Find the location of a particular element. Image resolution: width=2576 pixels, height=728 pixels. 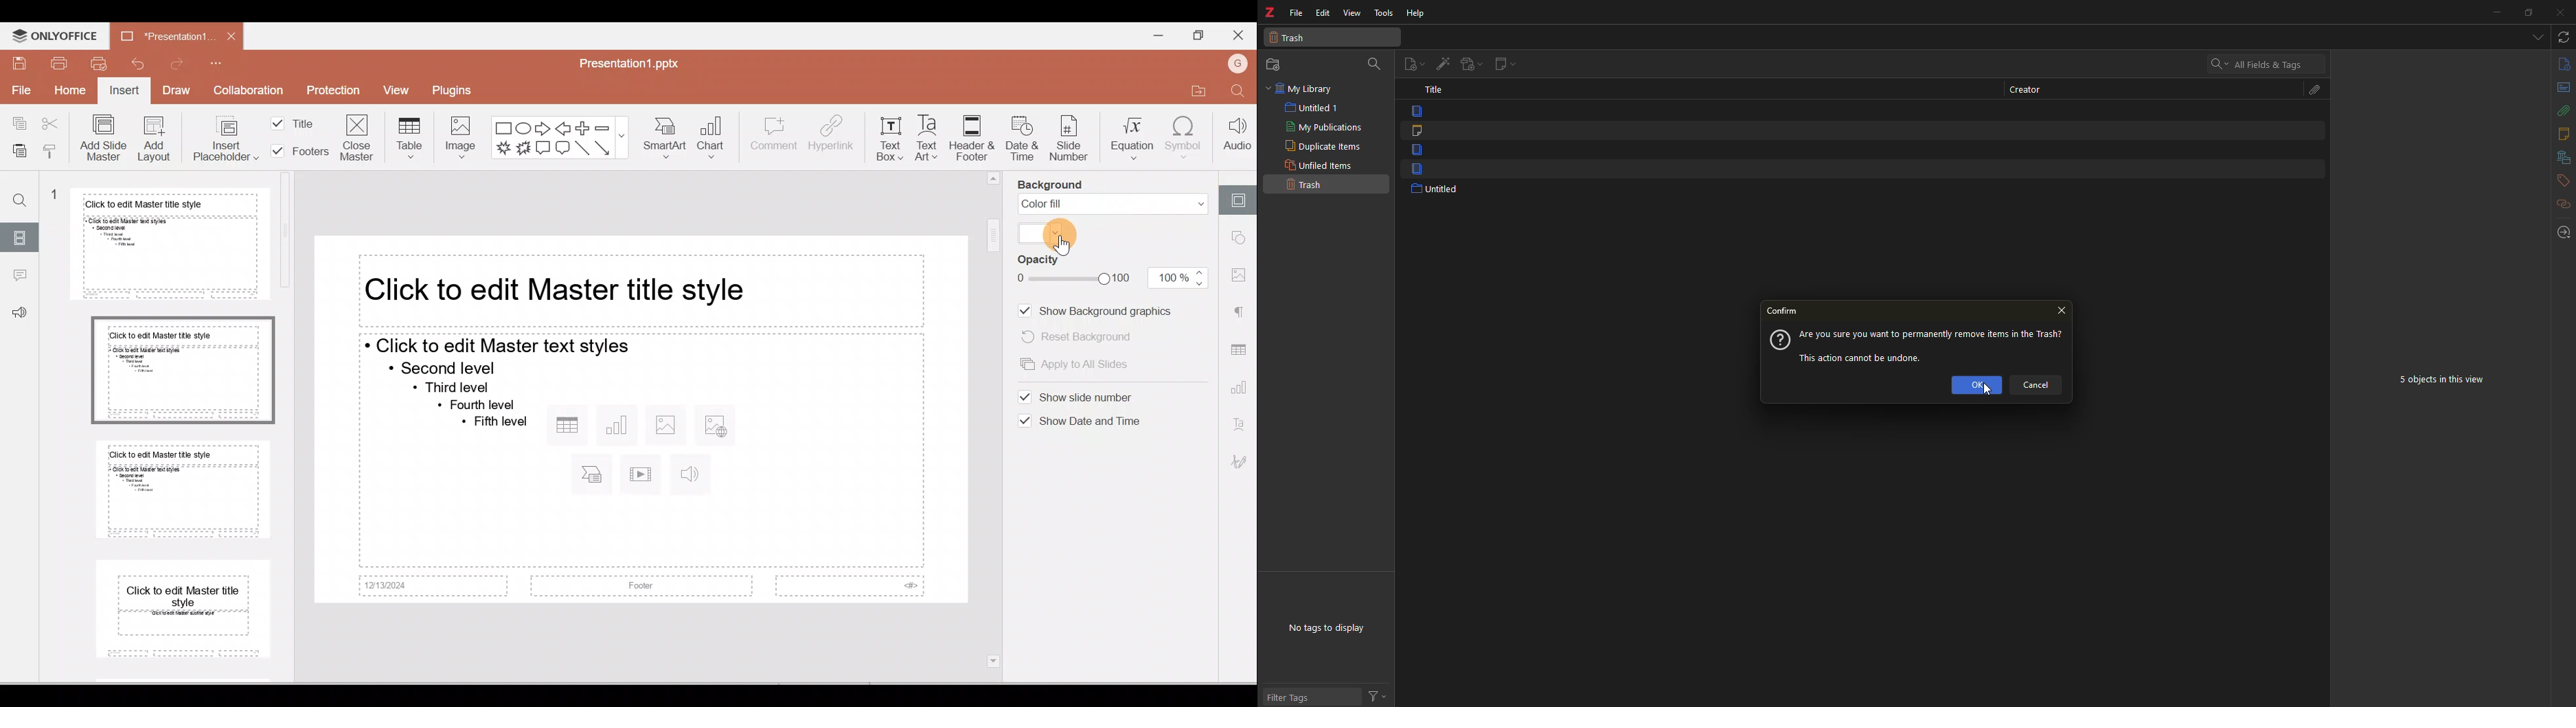

item is located at coordinates (1413, 110).